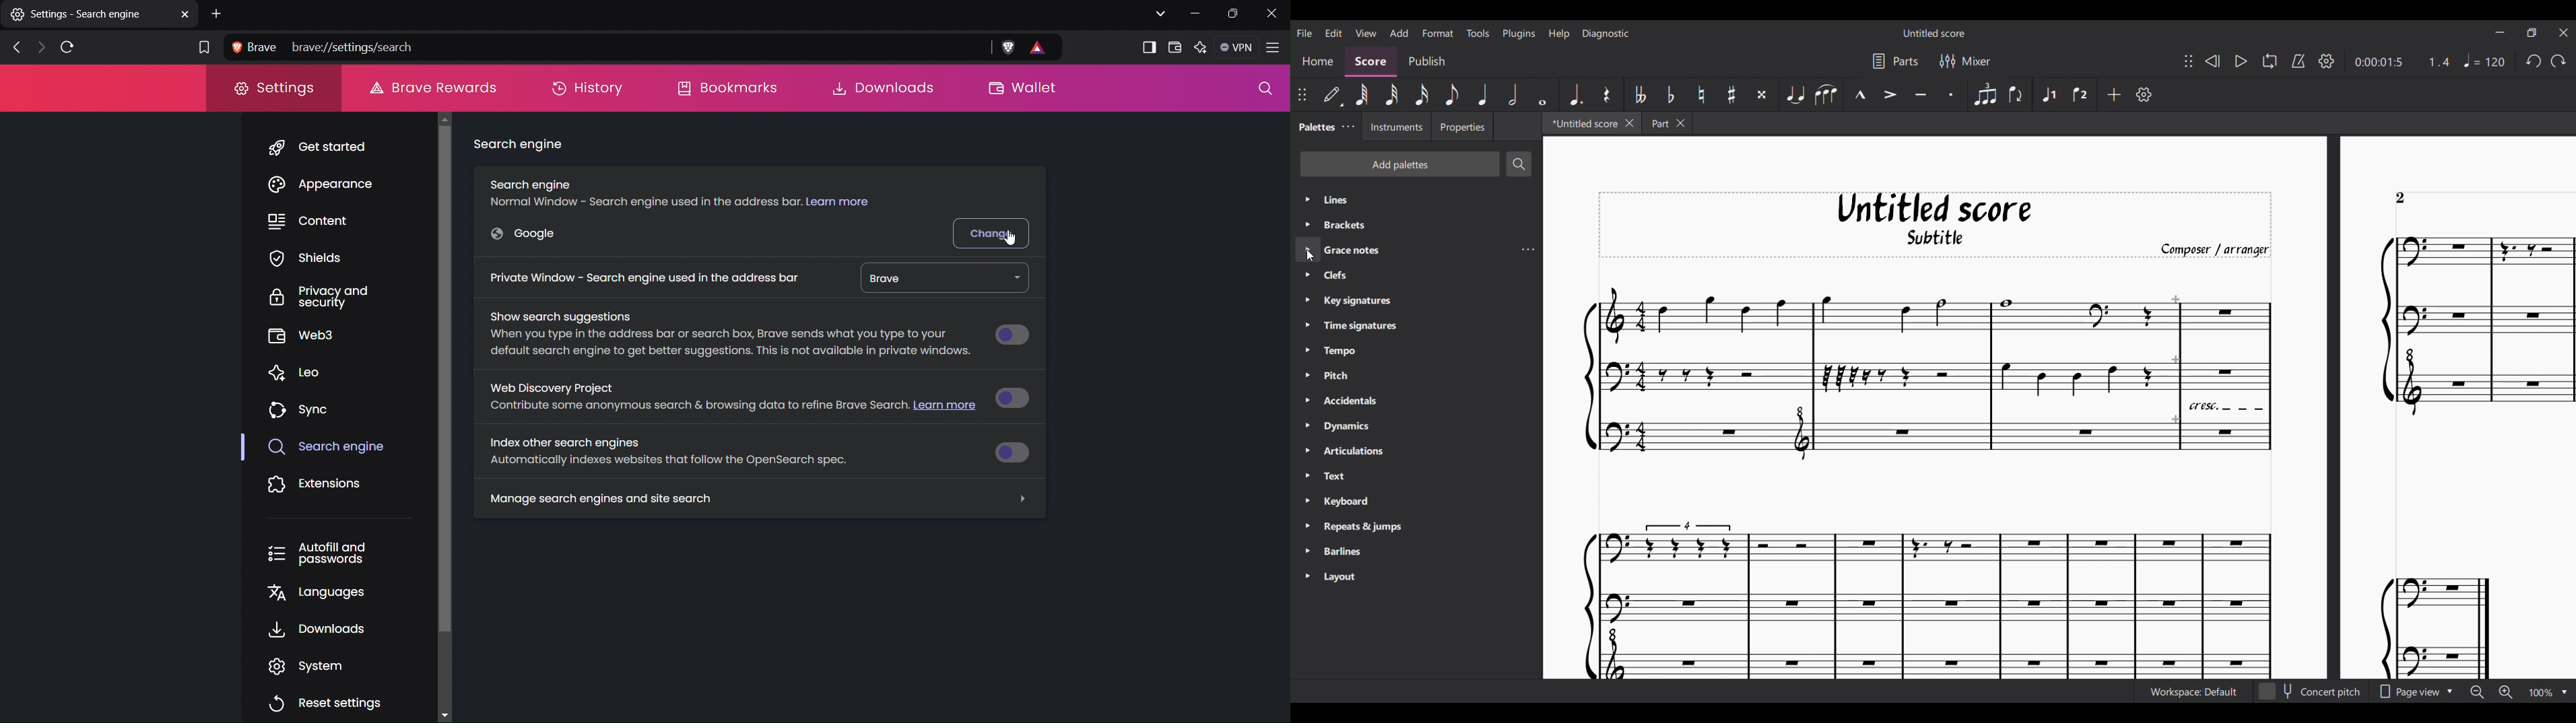  I want to click on Toggle double flat, so click(1639, 94).